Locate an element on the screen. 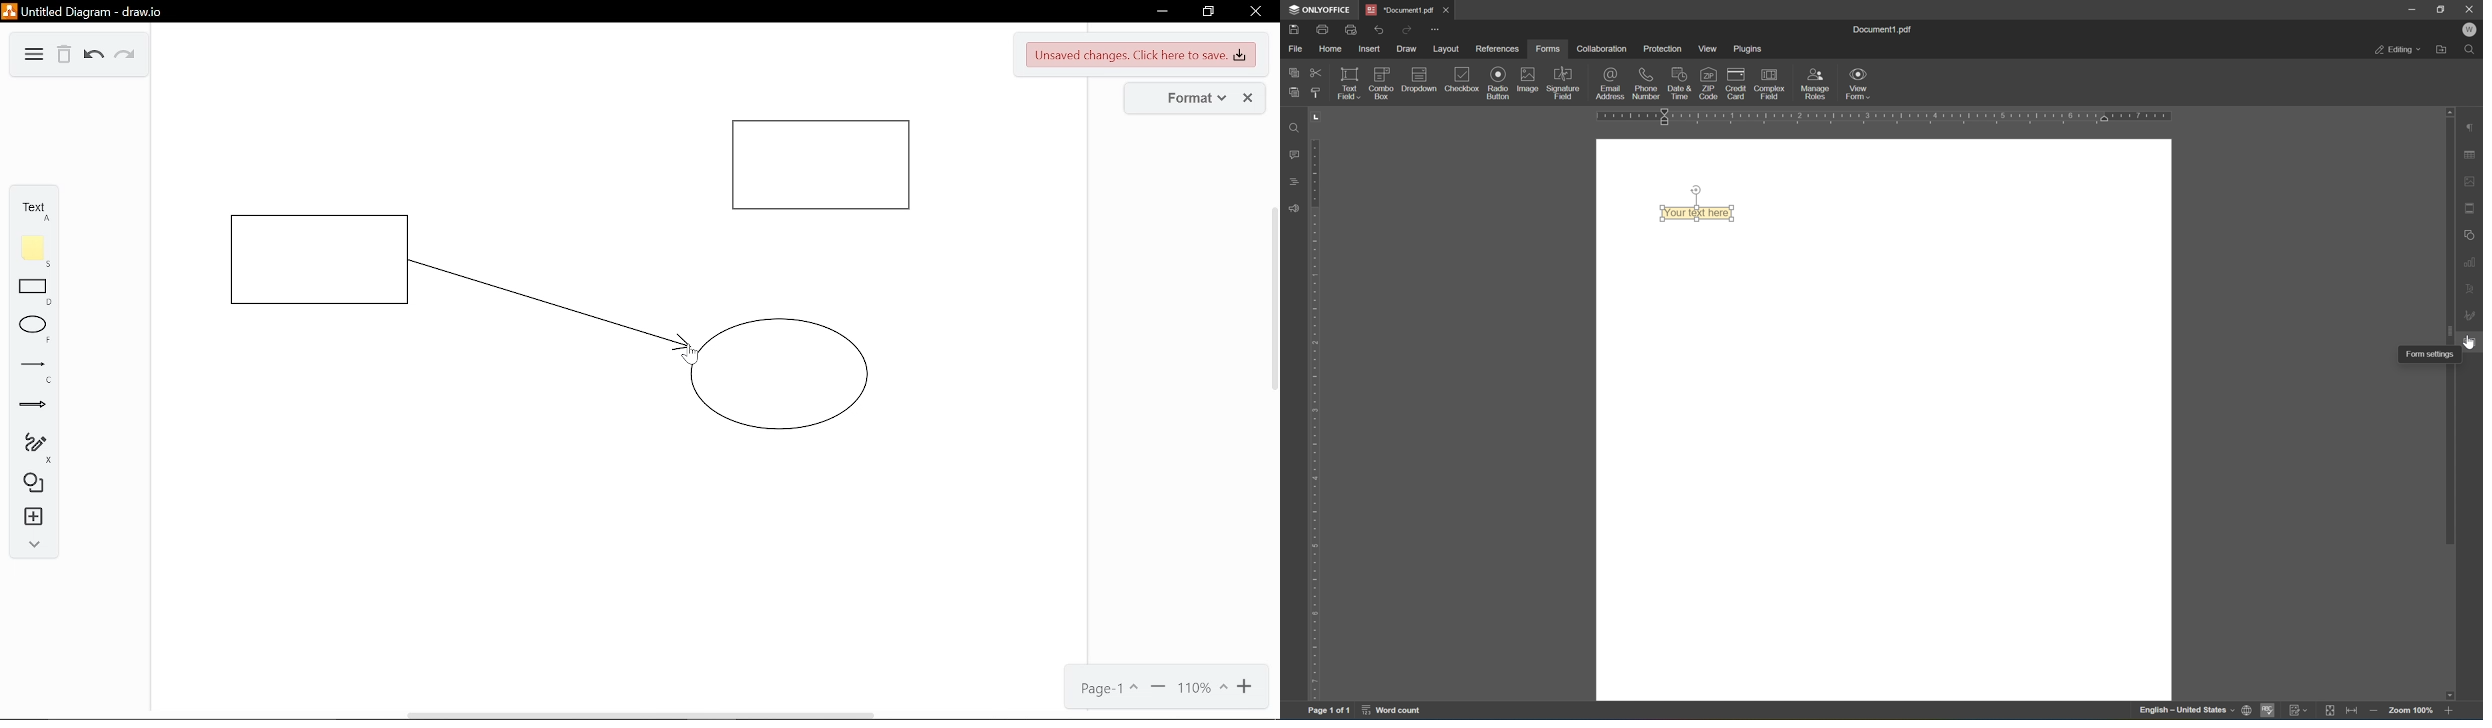 The width and height of the screenshot is (2492, 728). Line is located at coordinates (34, 371).